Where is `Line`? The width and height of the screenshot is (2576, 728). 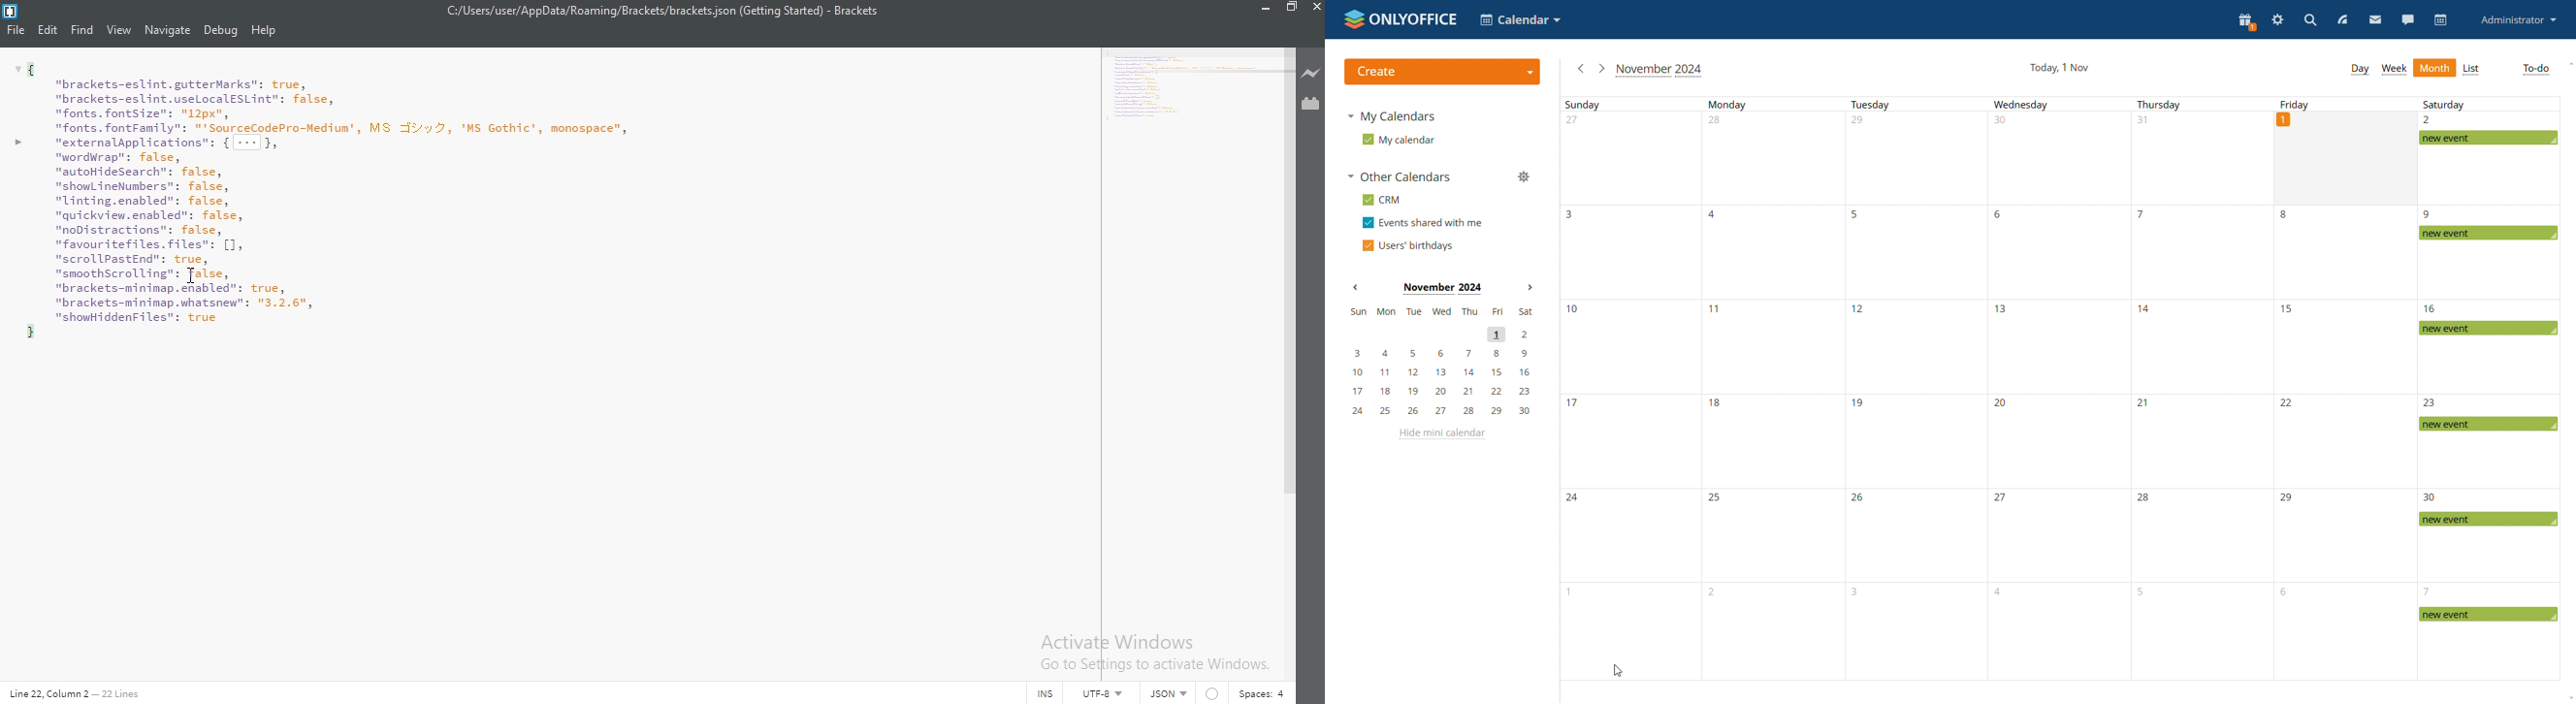 Line is located at coordinates (125, 692).